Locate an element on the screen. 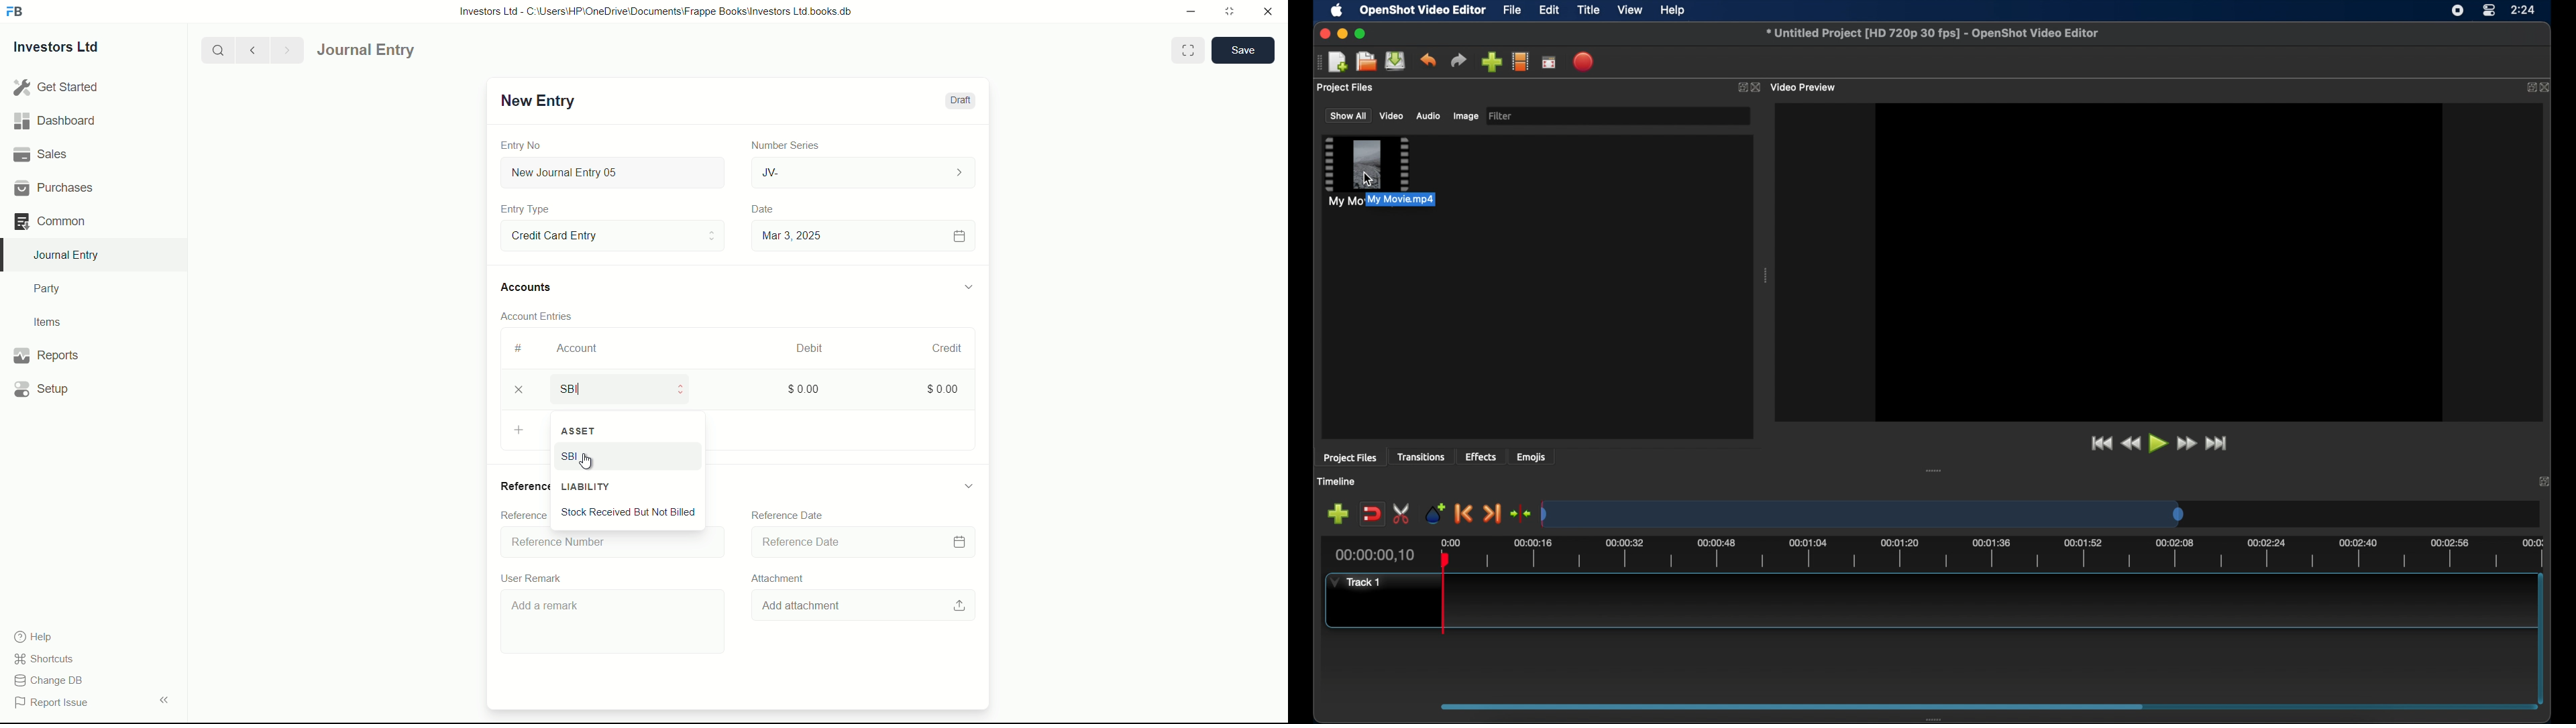  Account Entries is located at coordinates (542, 314).